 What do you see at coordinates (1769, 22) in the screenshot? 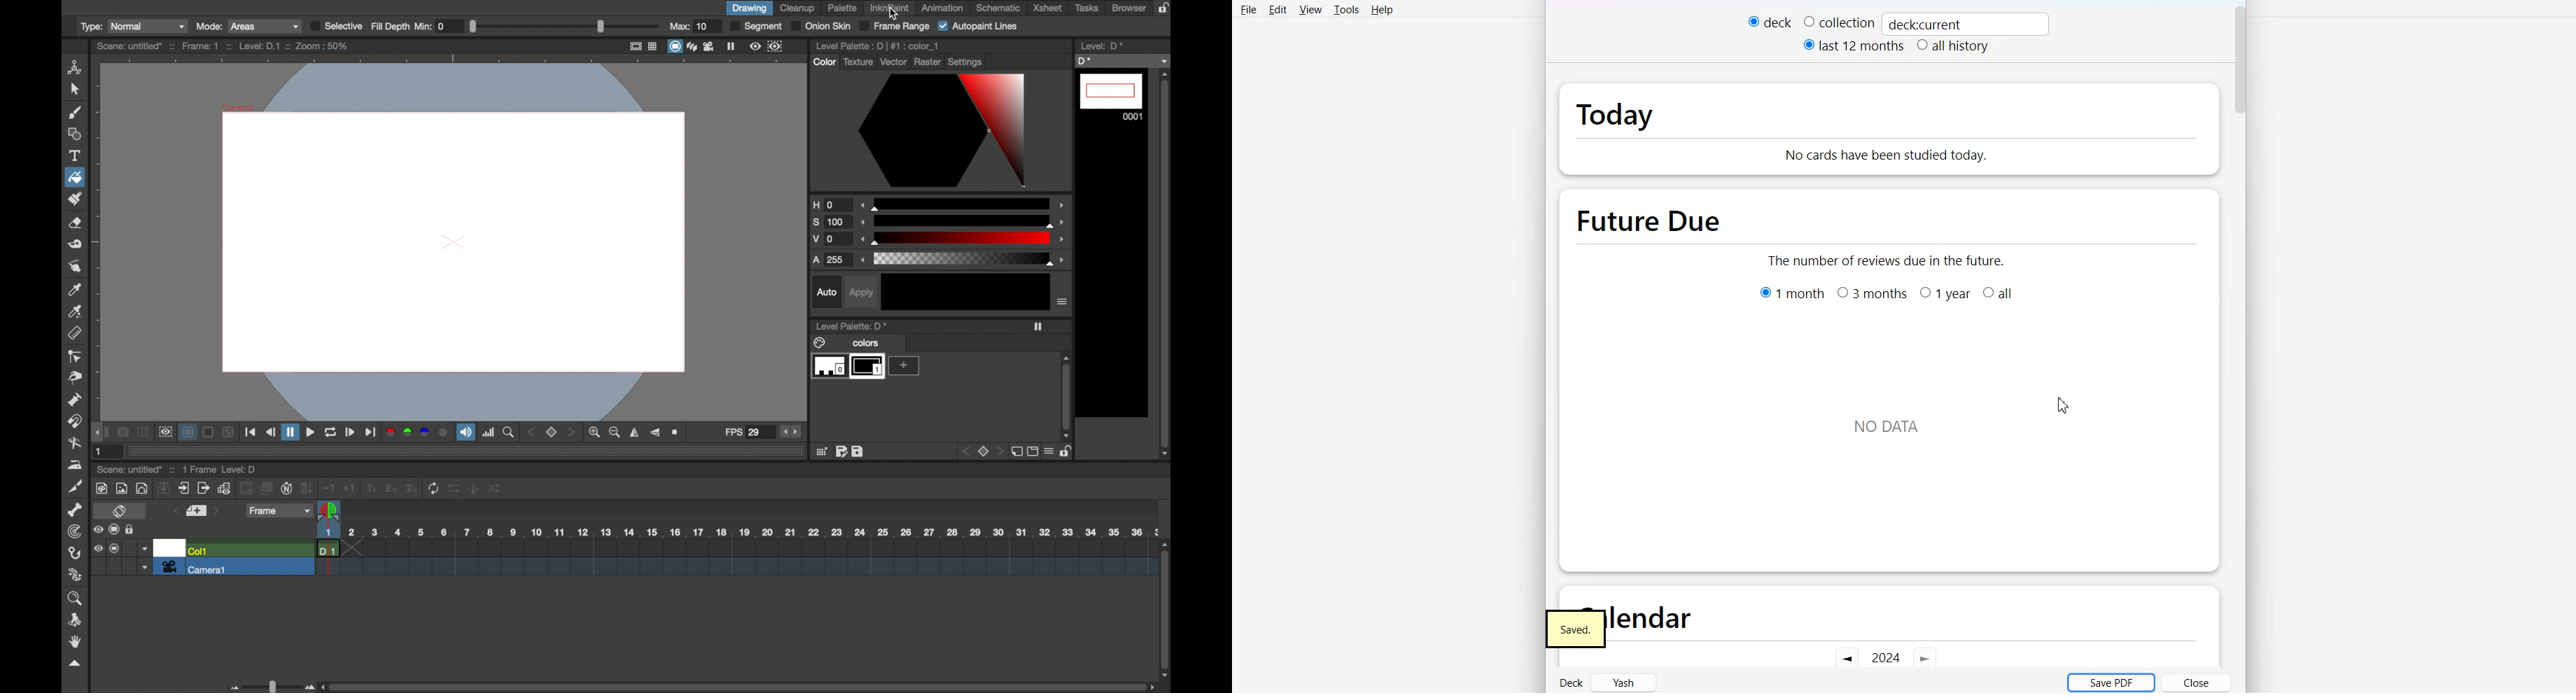
I see `Deck` at bounding box center [1769, 22].